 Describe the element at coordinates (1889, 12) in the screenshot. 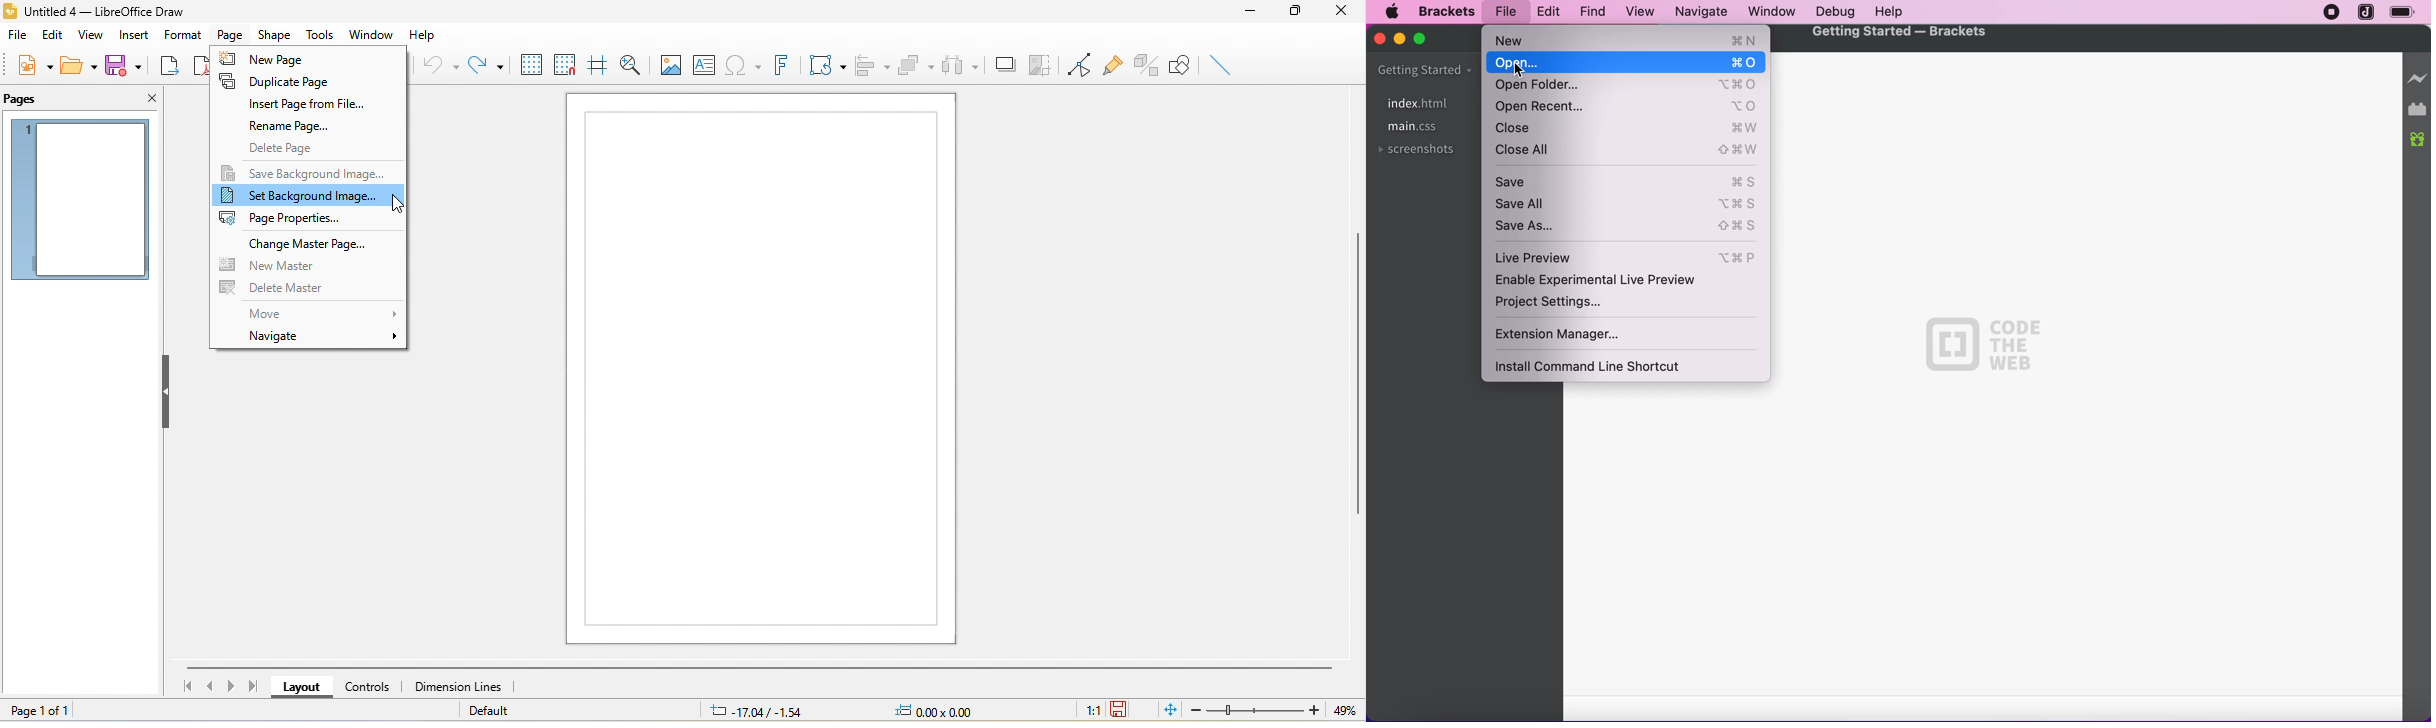

I see `help` at that location.